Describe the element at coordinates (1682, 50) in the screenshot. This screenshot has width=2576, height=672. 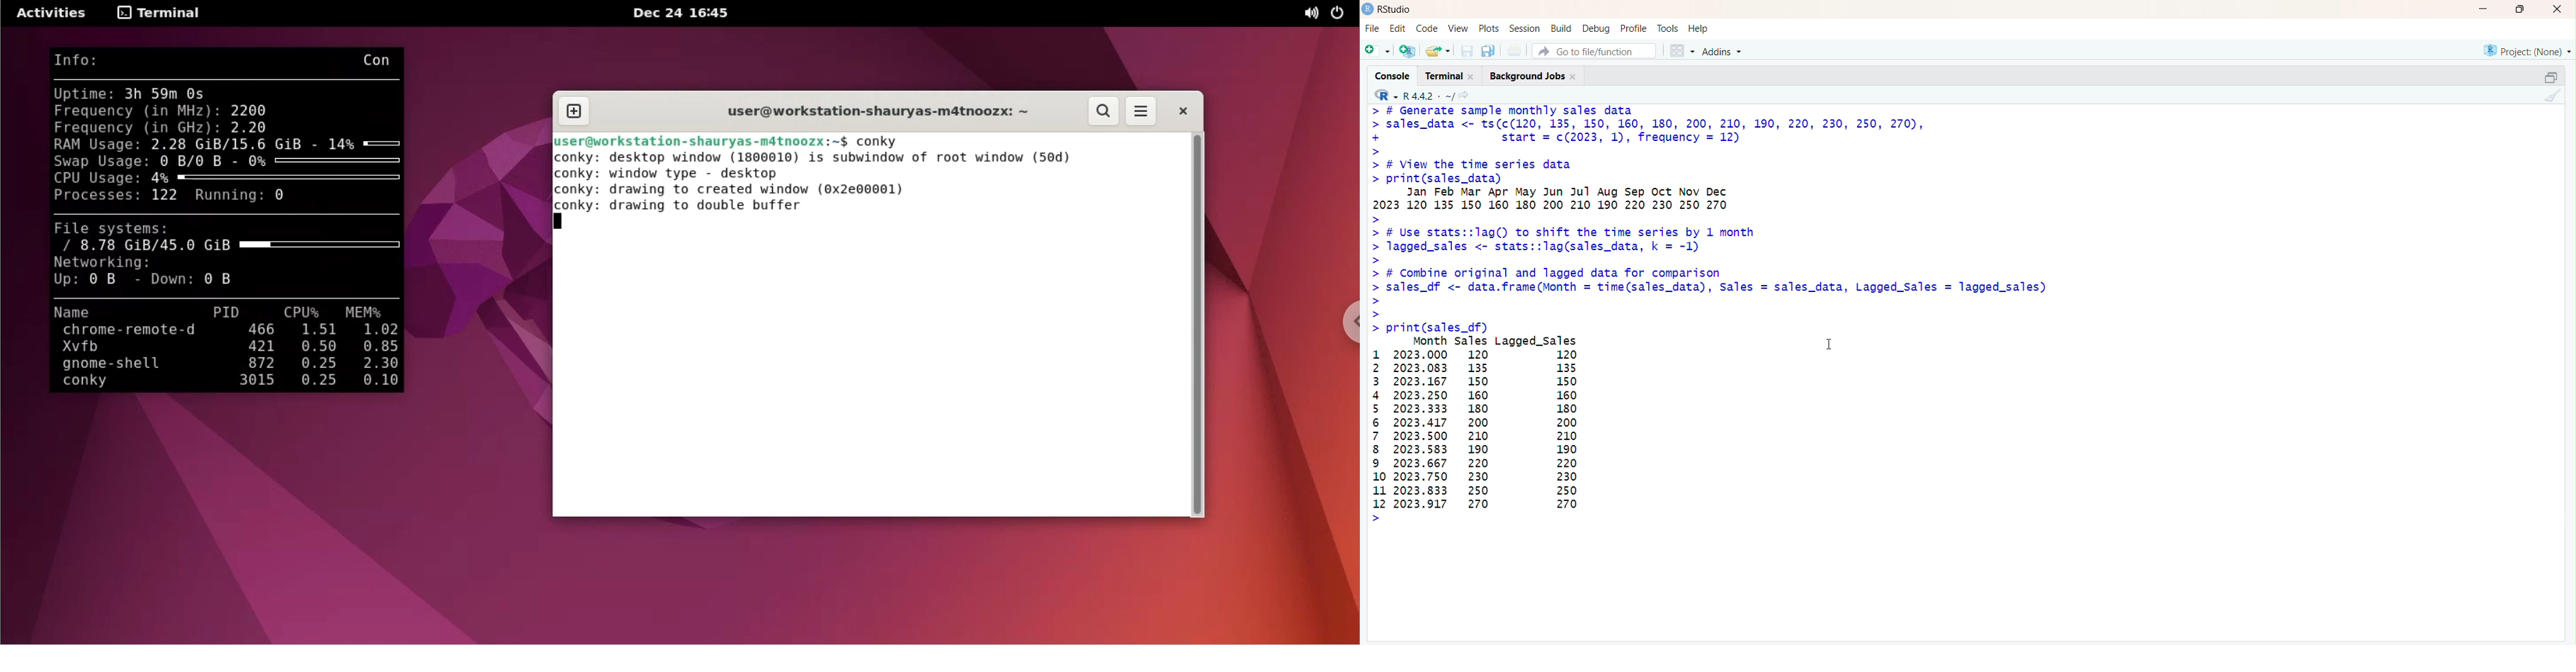
I see `workspace panes` at that location.